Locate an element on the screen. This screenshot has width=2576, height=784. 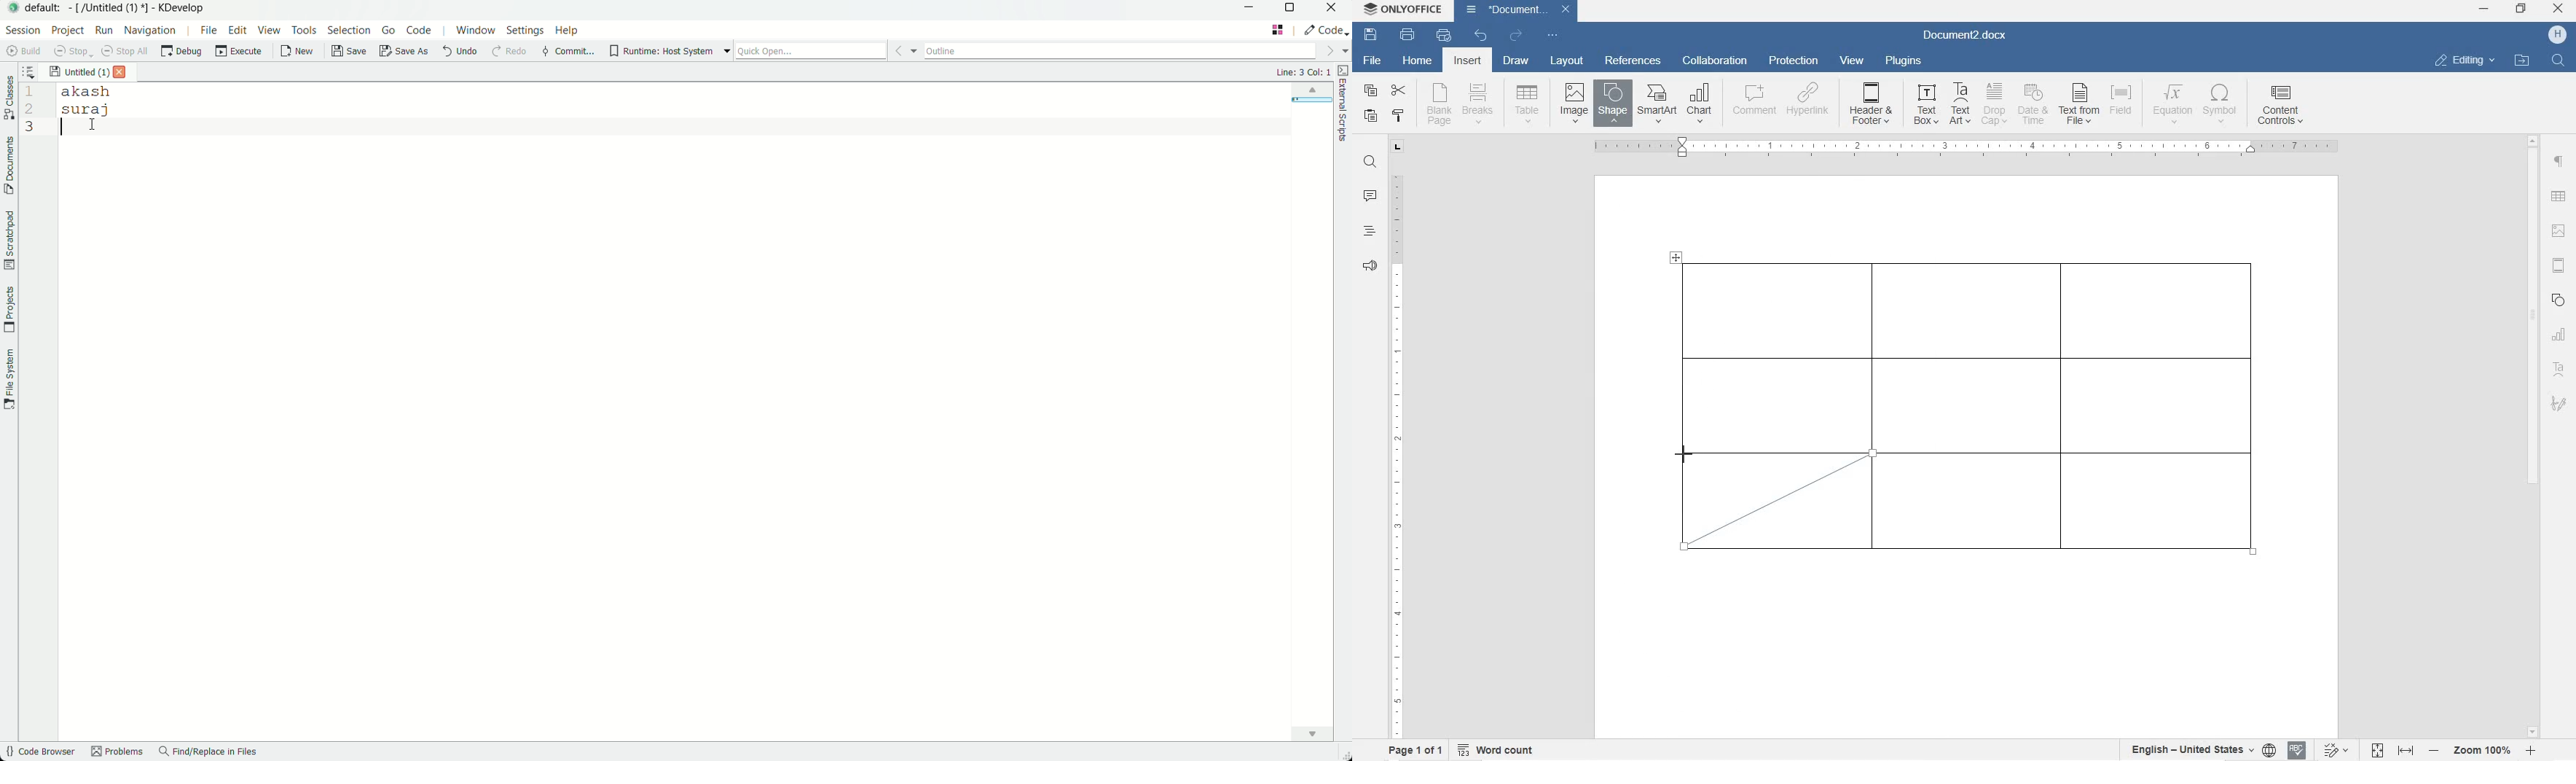
plugins is located at coordinates (1904, 63).